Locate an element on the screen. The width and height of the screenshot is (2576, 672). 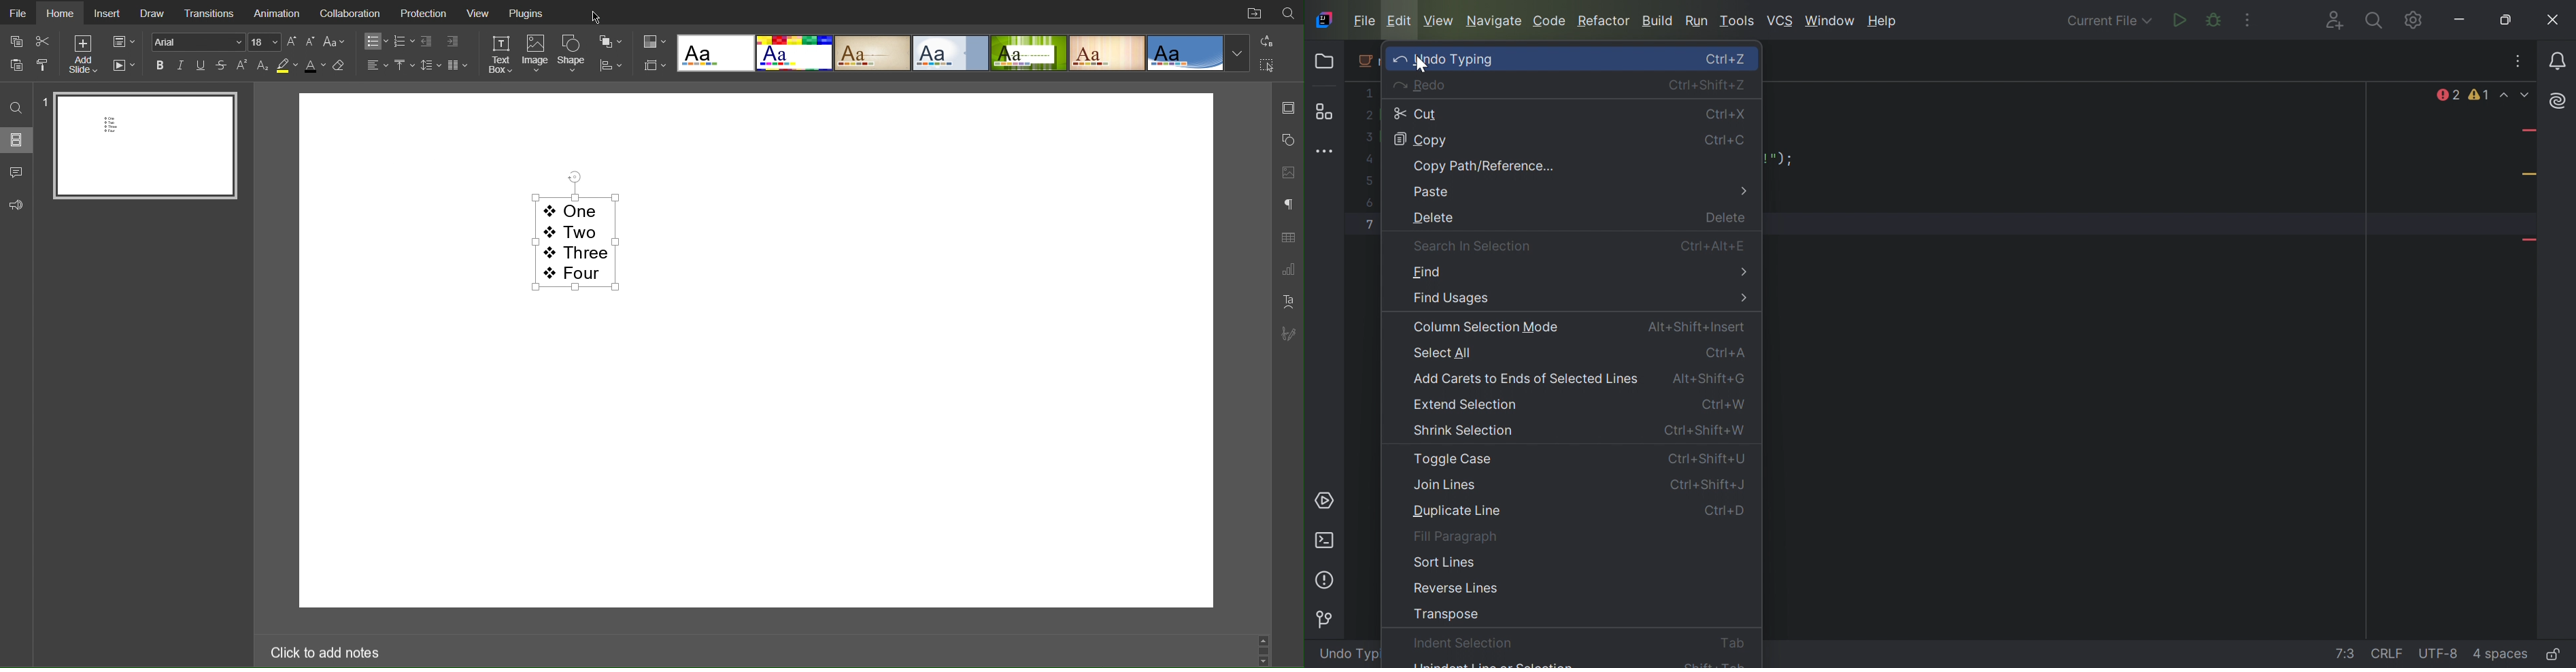
Slide Settings is located at coordinates (122, 41).